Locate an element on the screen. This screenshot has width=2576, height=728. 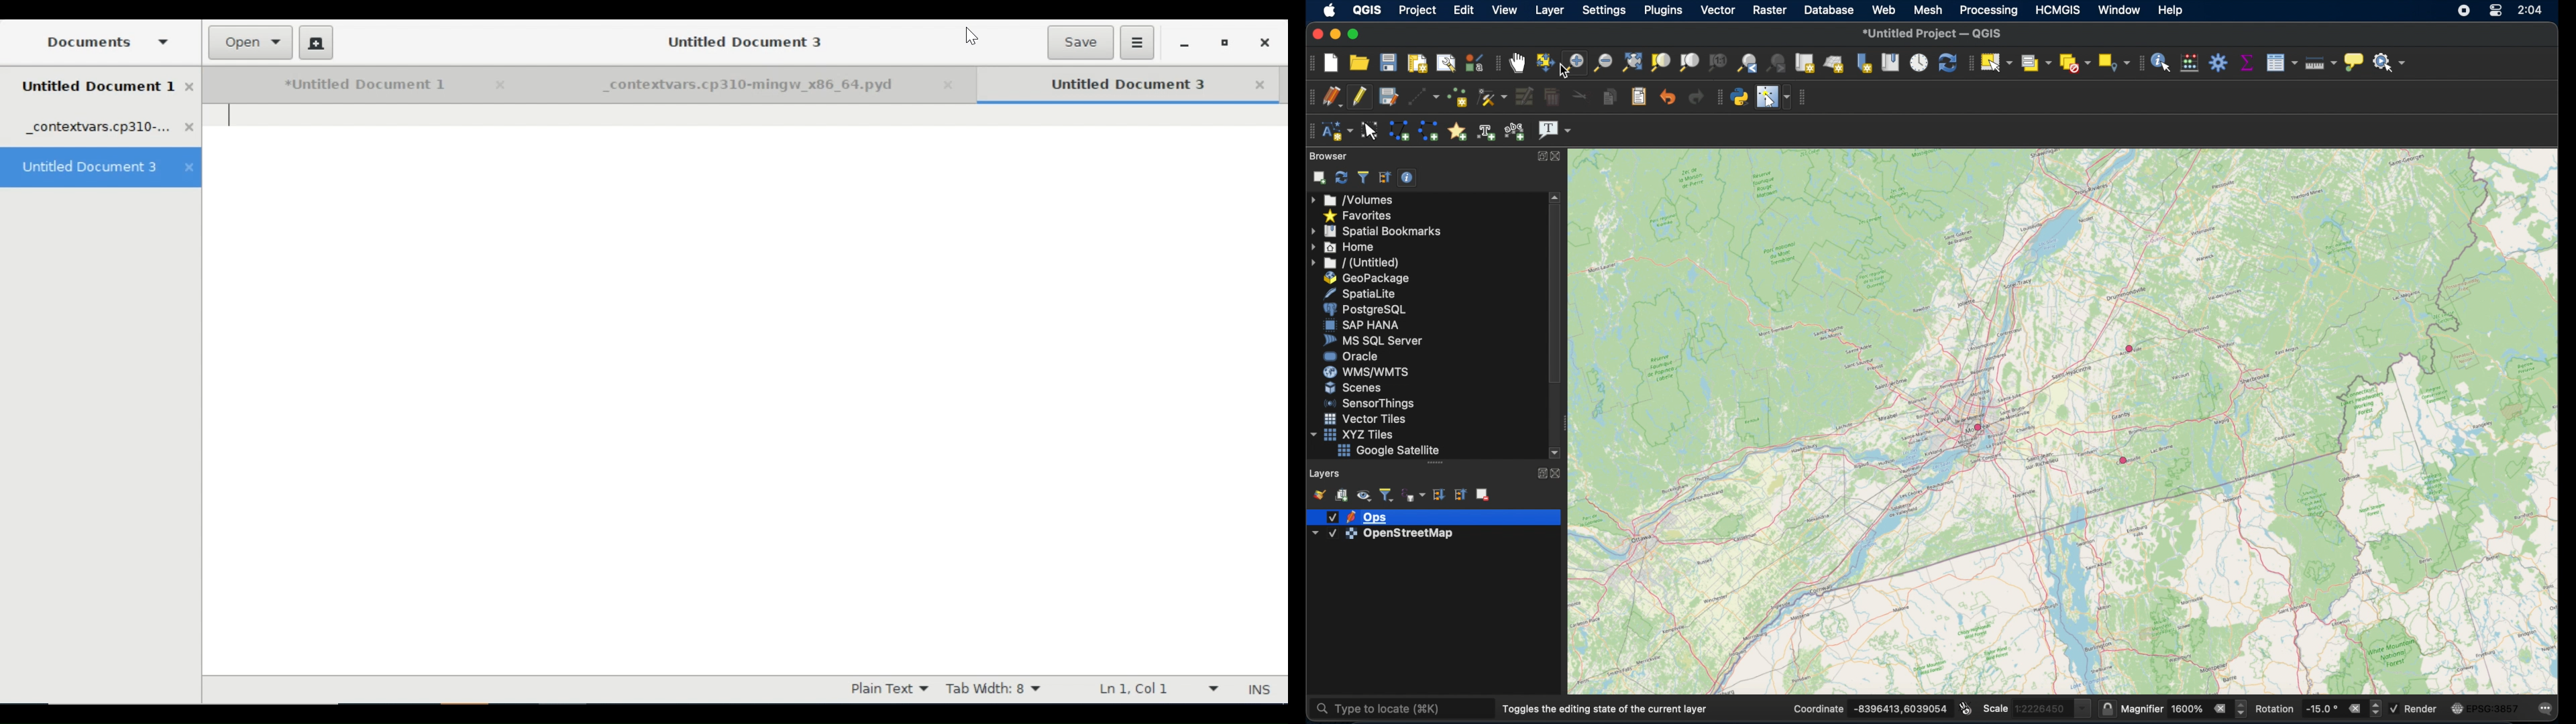
Open is located at coordinates (252, 43).